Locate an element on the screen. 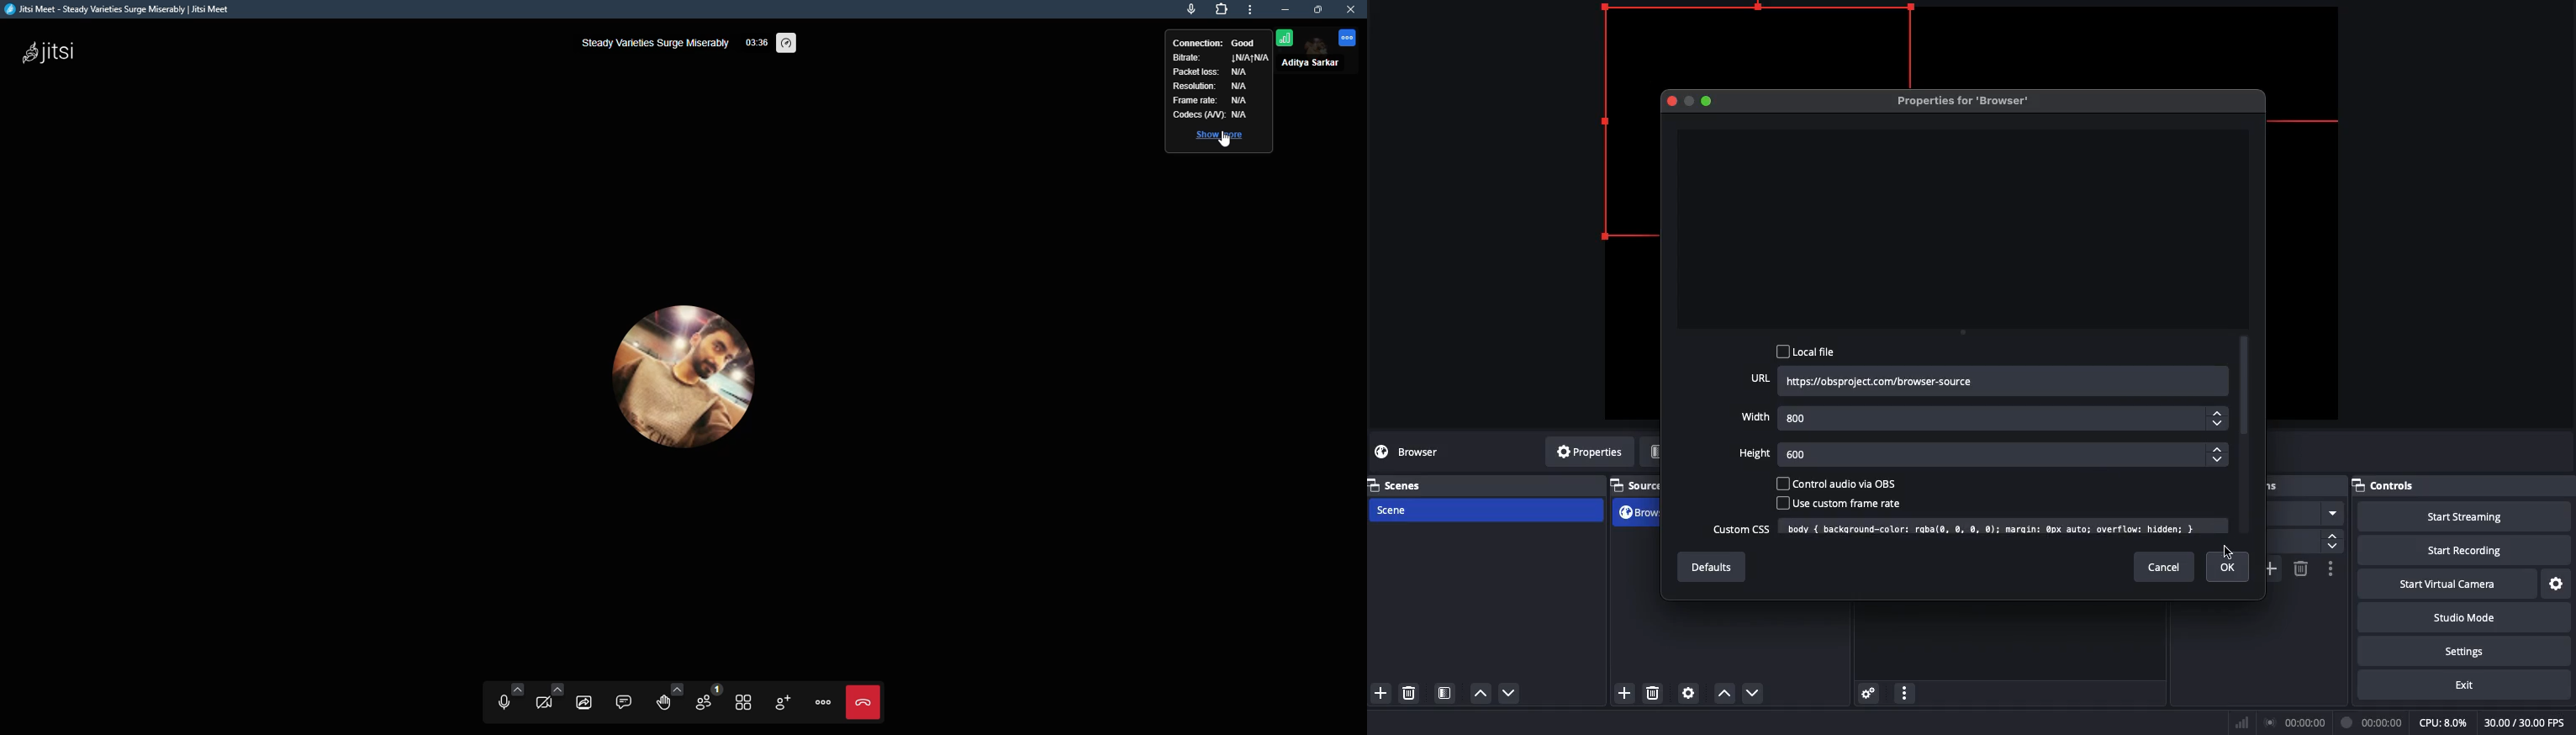  Filters is located at coordinates (1652, 452).